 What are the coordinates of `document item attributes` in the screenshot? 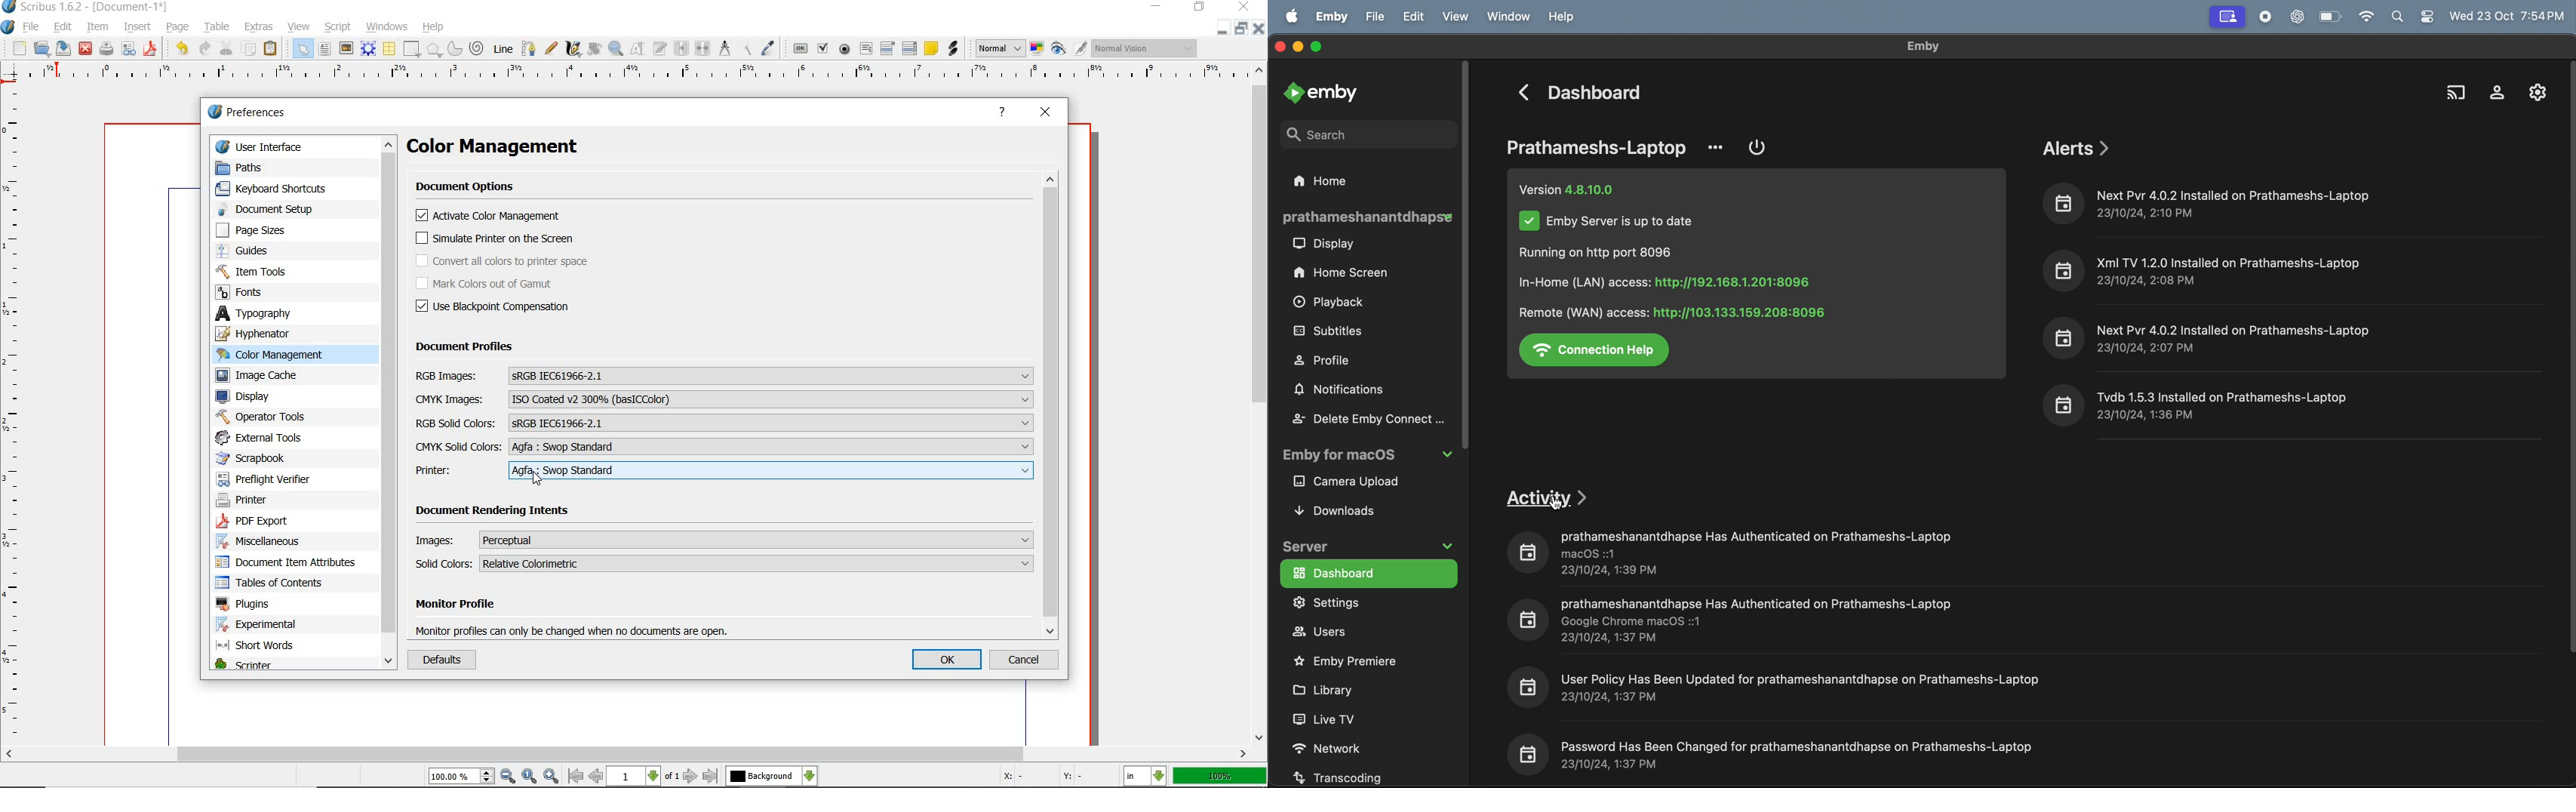 It's located at (288, 563).